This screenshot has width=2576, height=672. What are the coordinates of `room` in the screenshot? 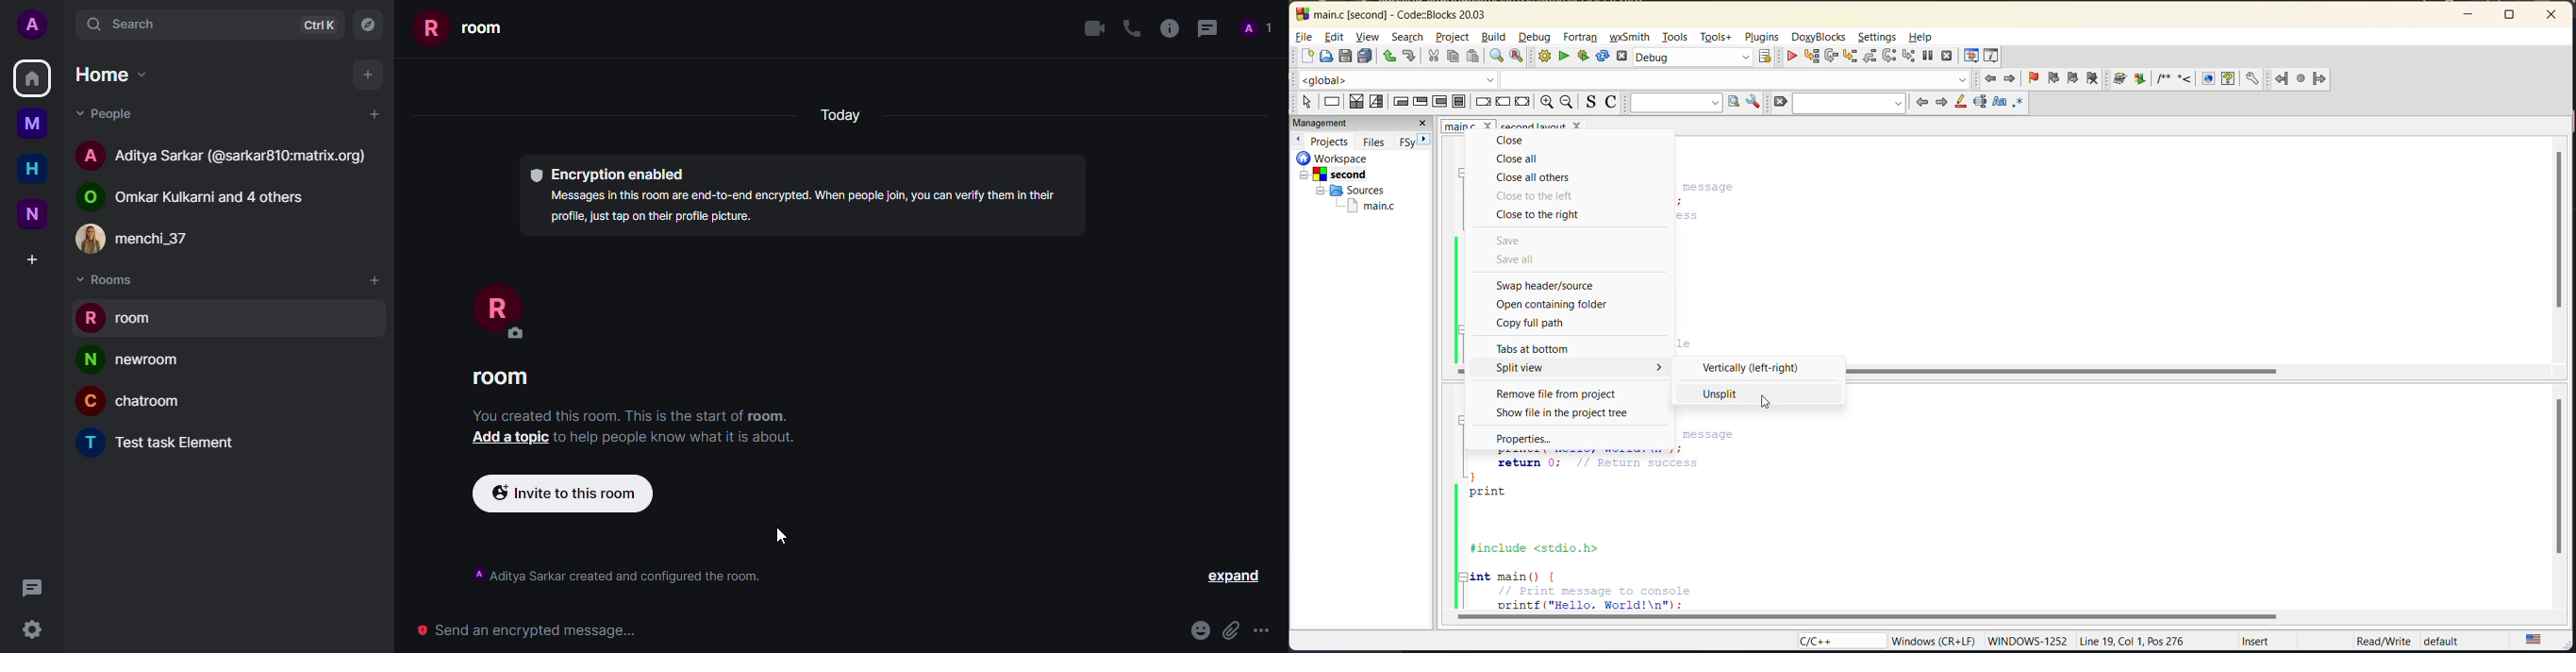 It's located at (142, 316).